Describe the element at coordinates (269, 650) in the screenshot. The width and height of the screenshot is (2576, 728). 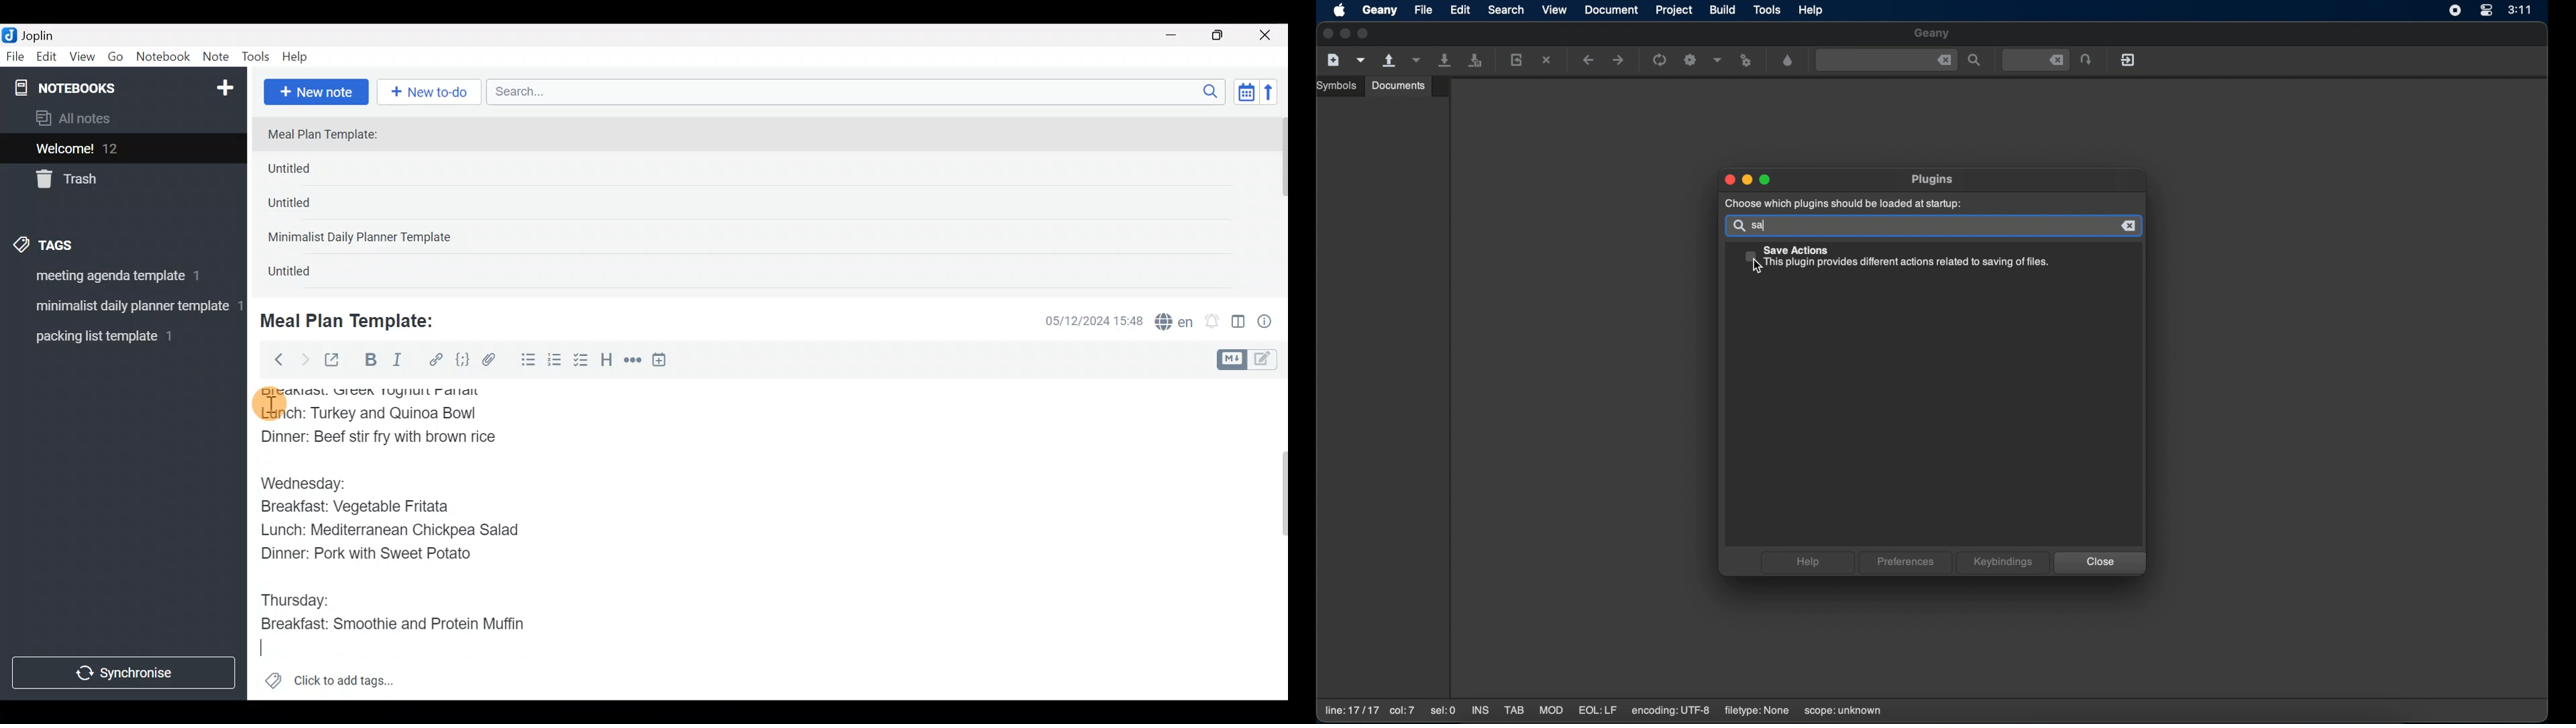
I see `text Cursor` at that location.